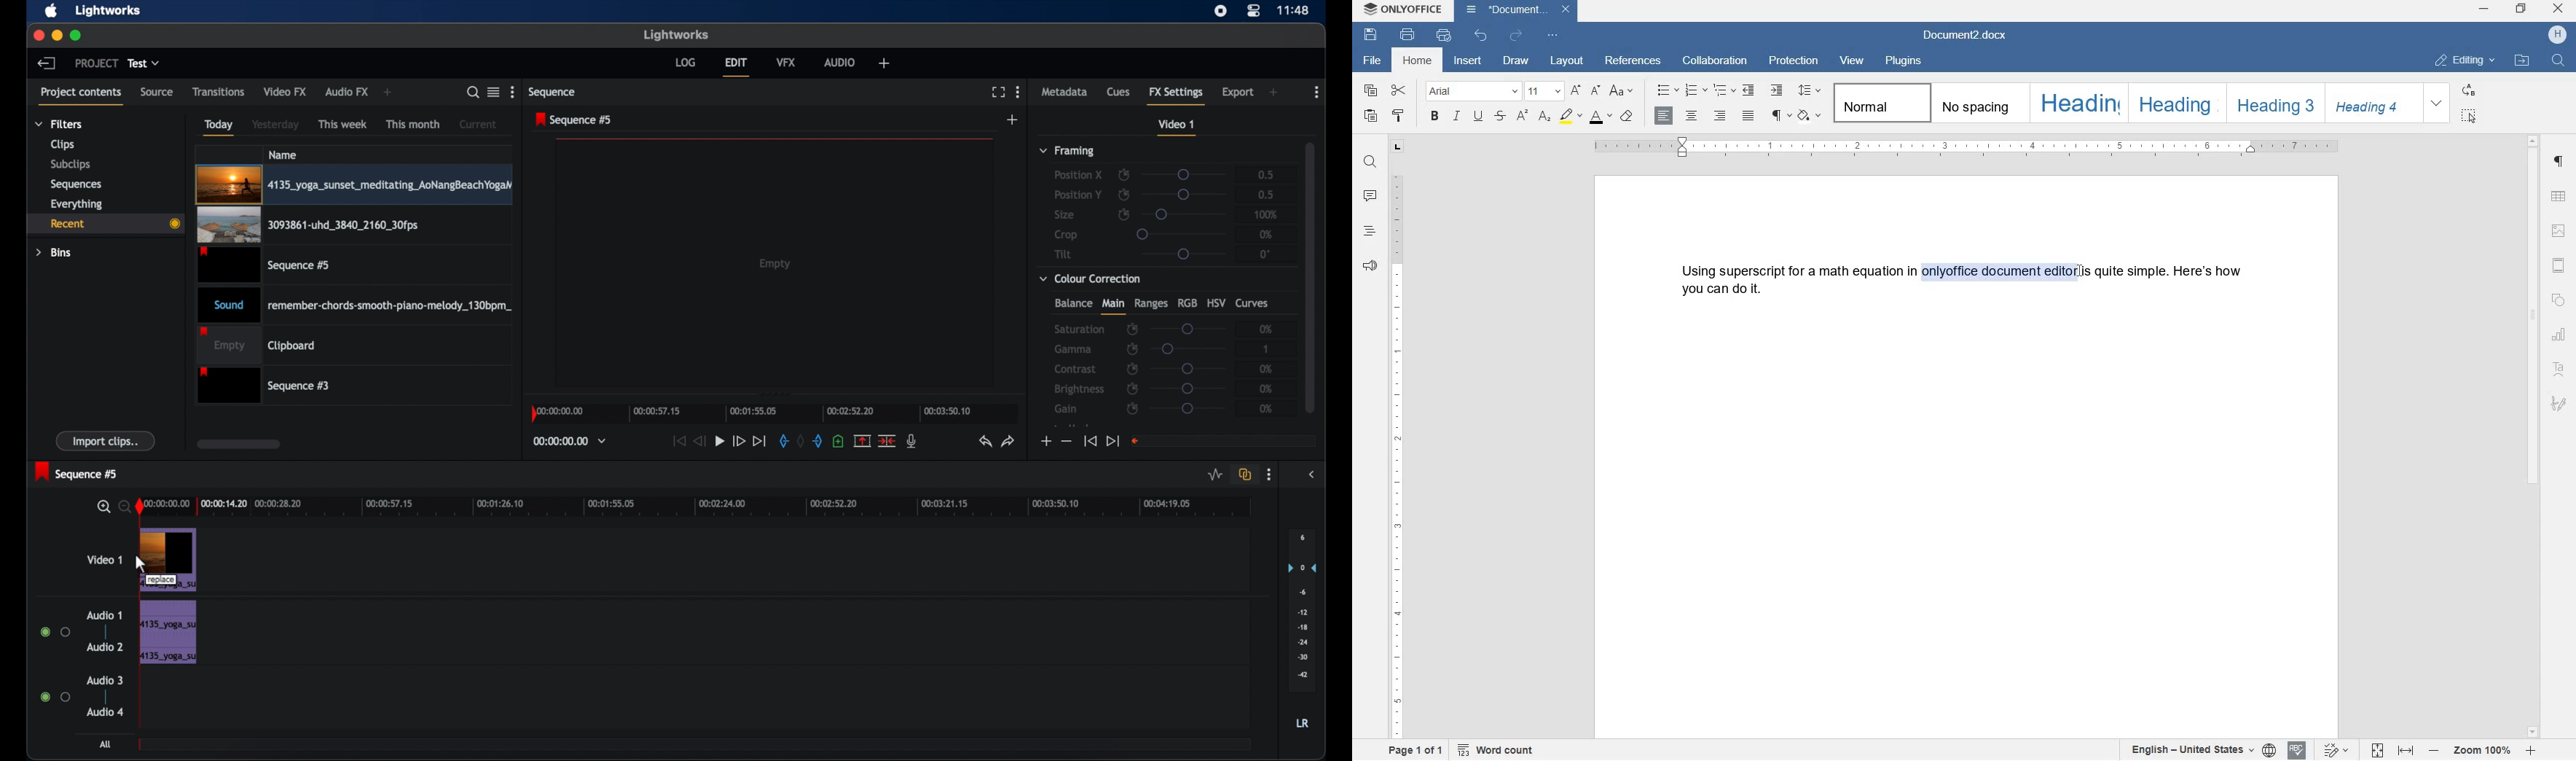 The width and height of the screenshot is (2576, 784). What do you see at coordinates (1477, 117) in the screenshot?
I see `underline` at bounding box center [1477, 117].